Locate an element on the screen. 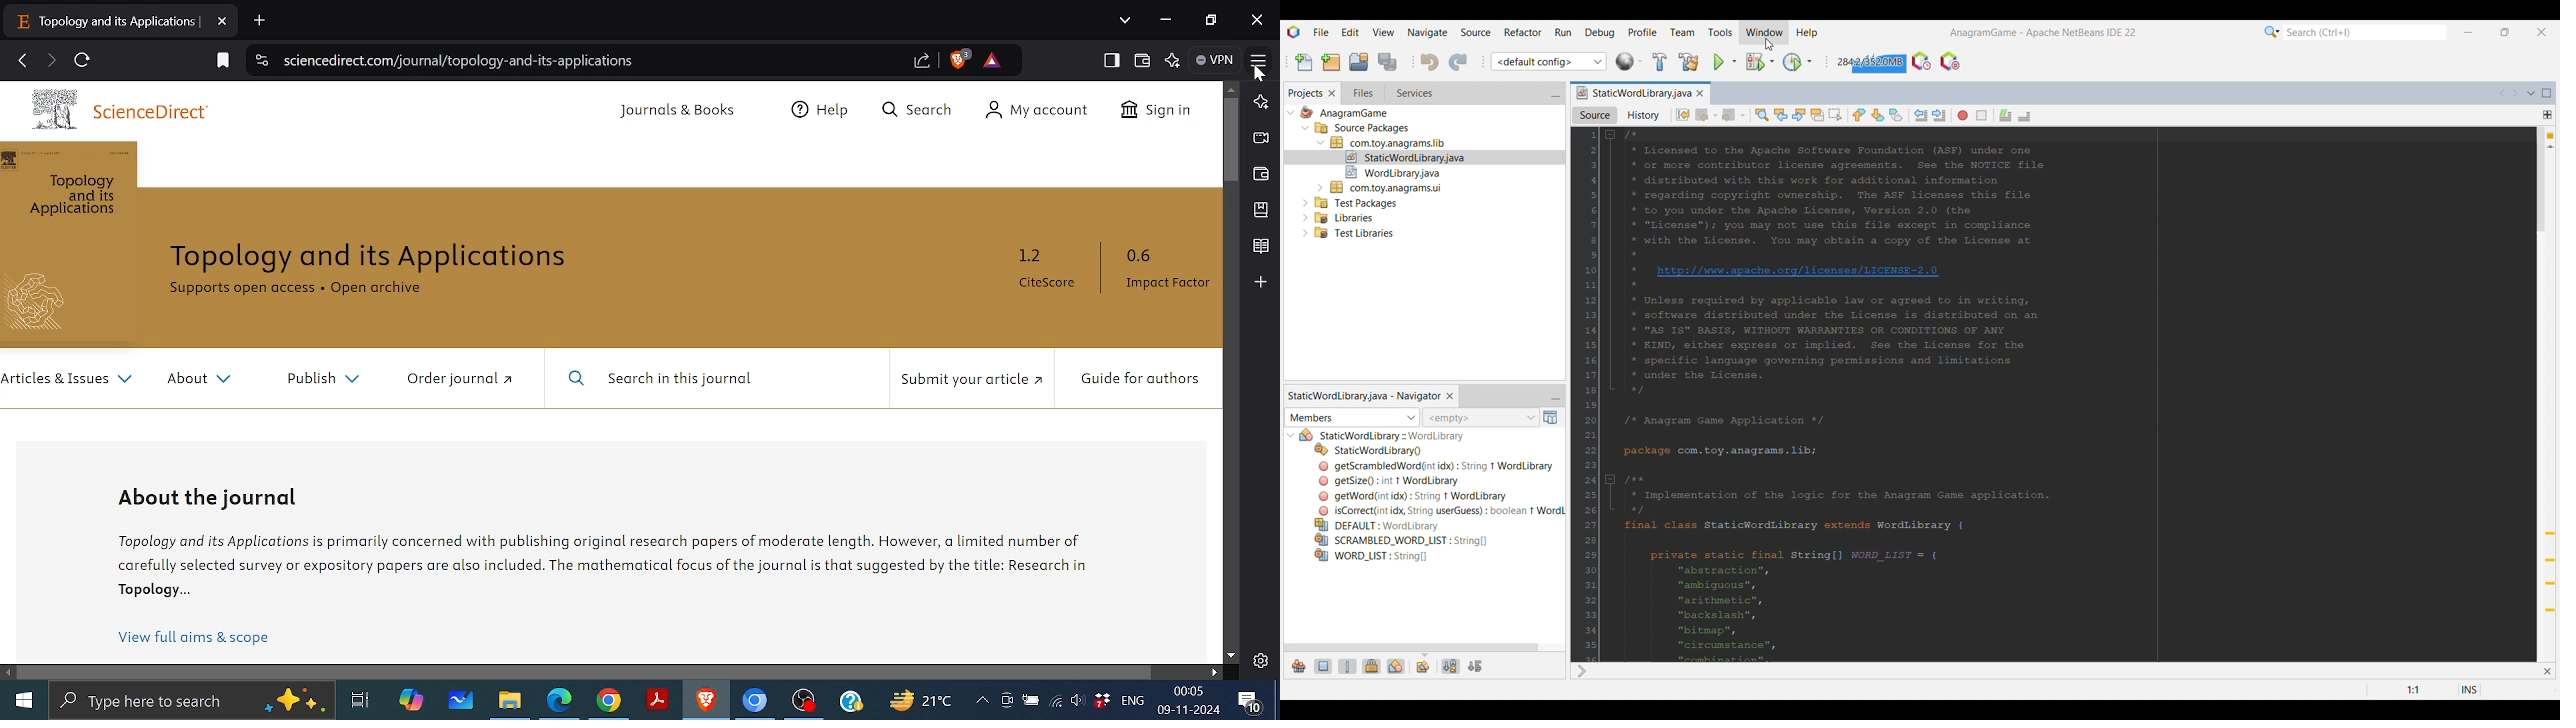 This screenshot has height=728, width=2576. View full aims & scope is located at coordinates (205, 639).